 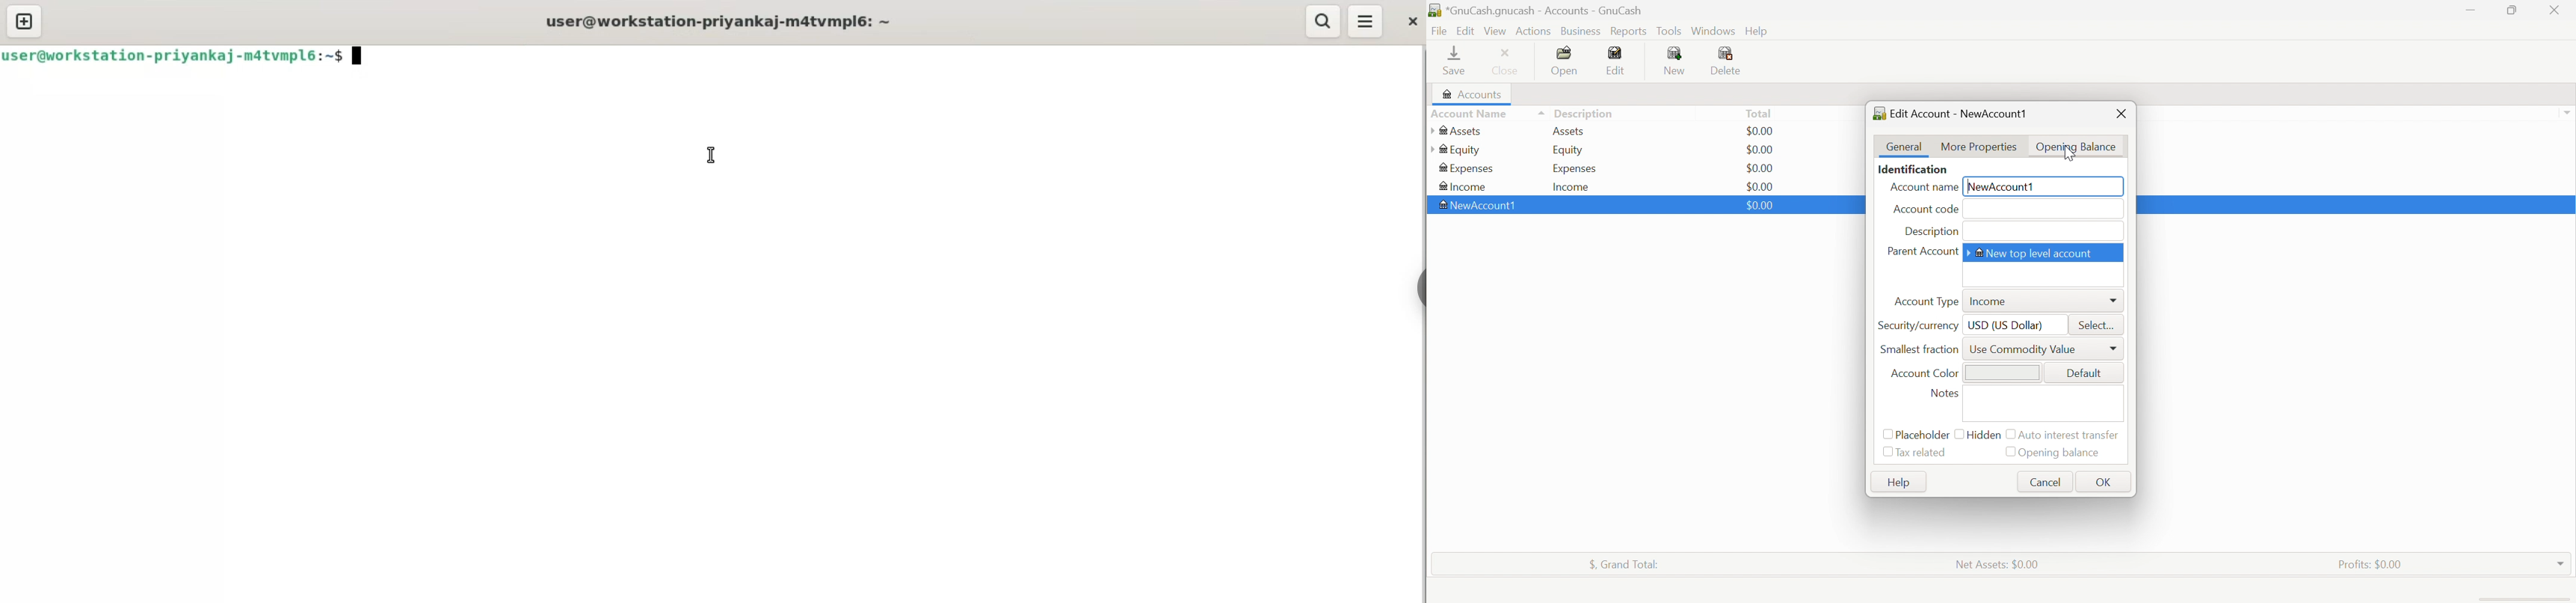 I want to click on $0.00, so click(x=1762, y=149).